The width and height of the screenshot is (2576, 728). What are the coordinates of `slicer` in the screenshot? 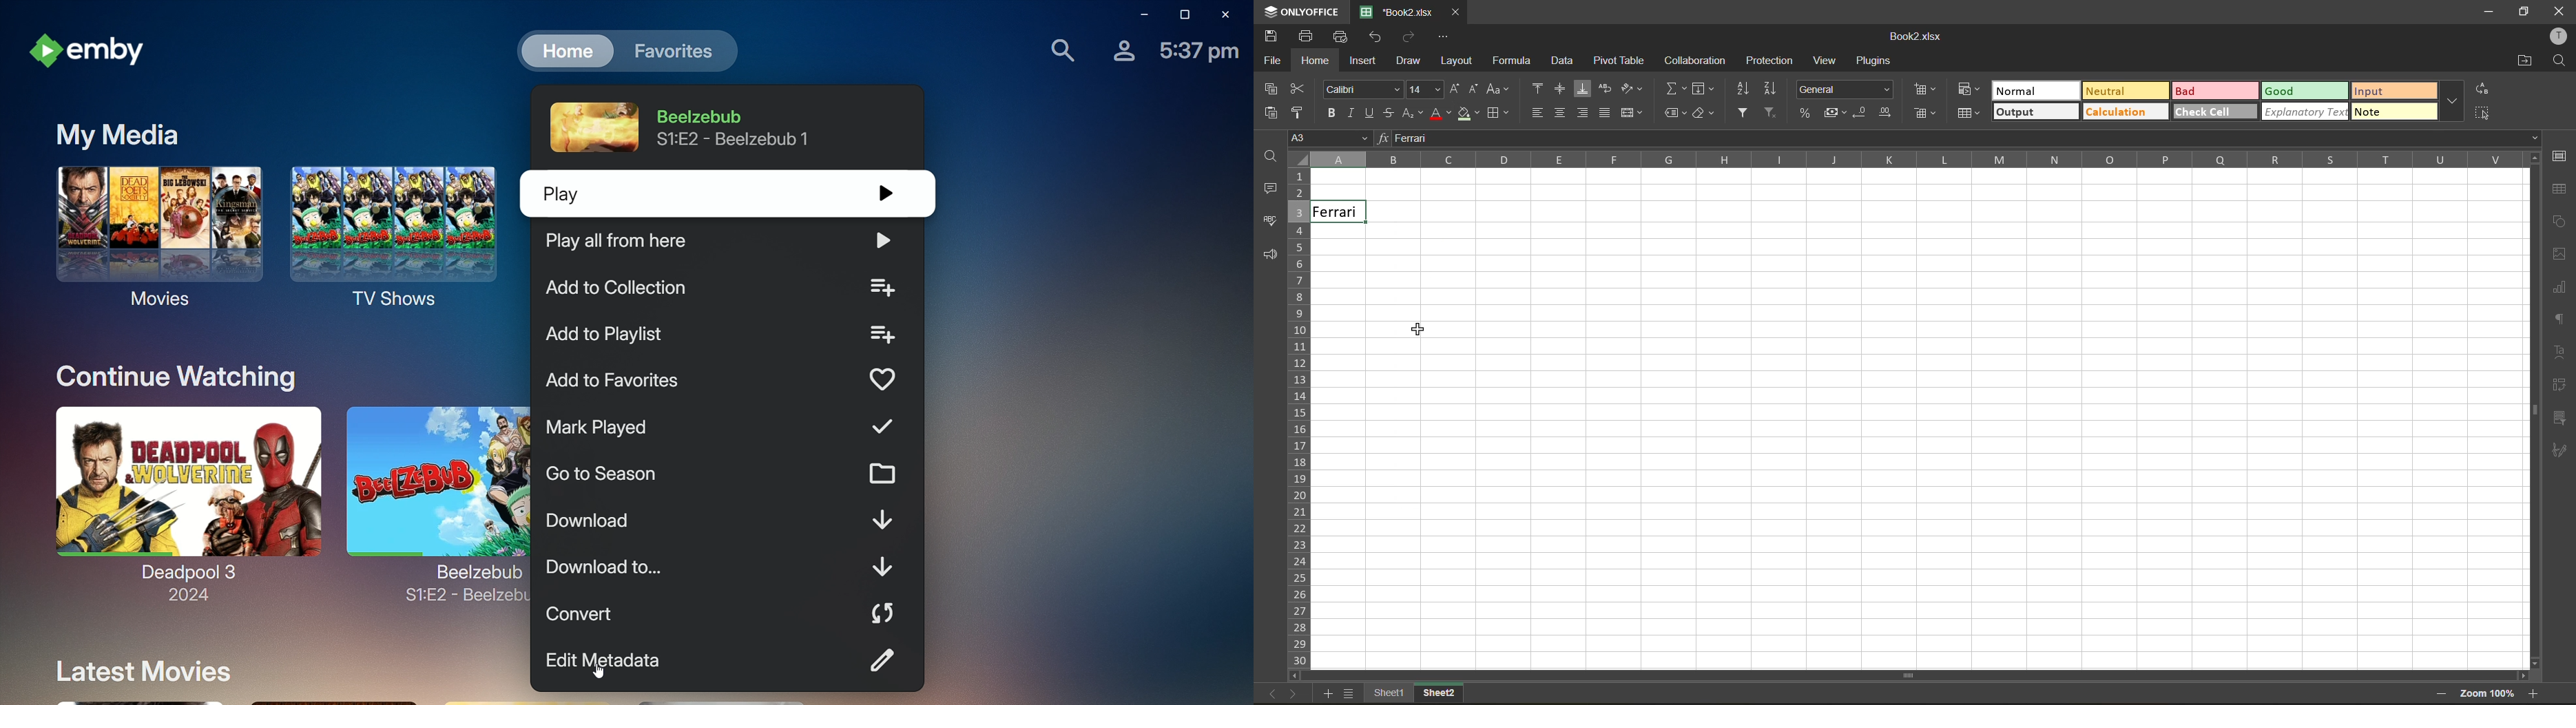 It's located at (2560, 417).